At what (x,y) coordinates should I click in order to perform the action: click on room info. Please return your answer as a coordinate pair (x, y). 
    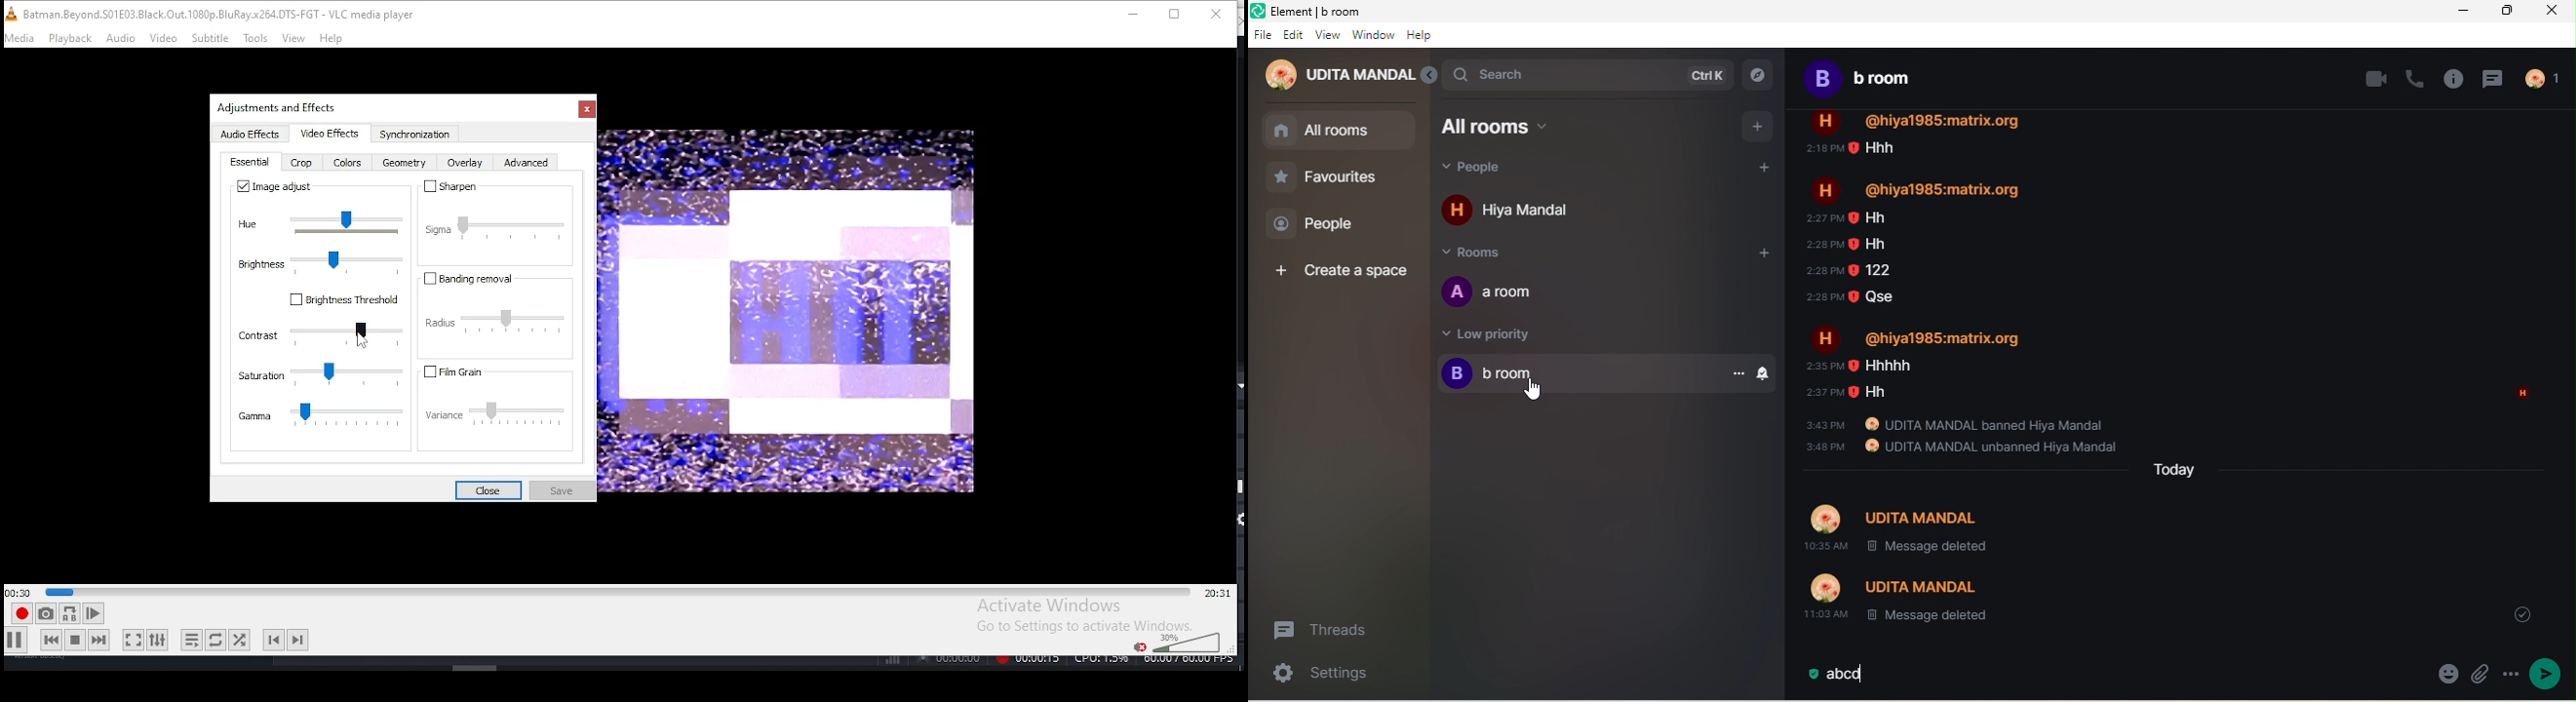
    Looking at the image, I should click on (2454, 79).